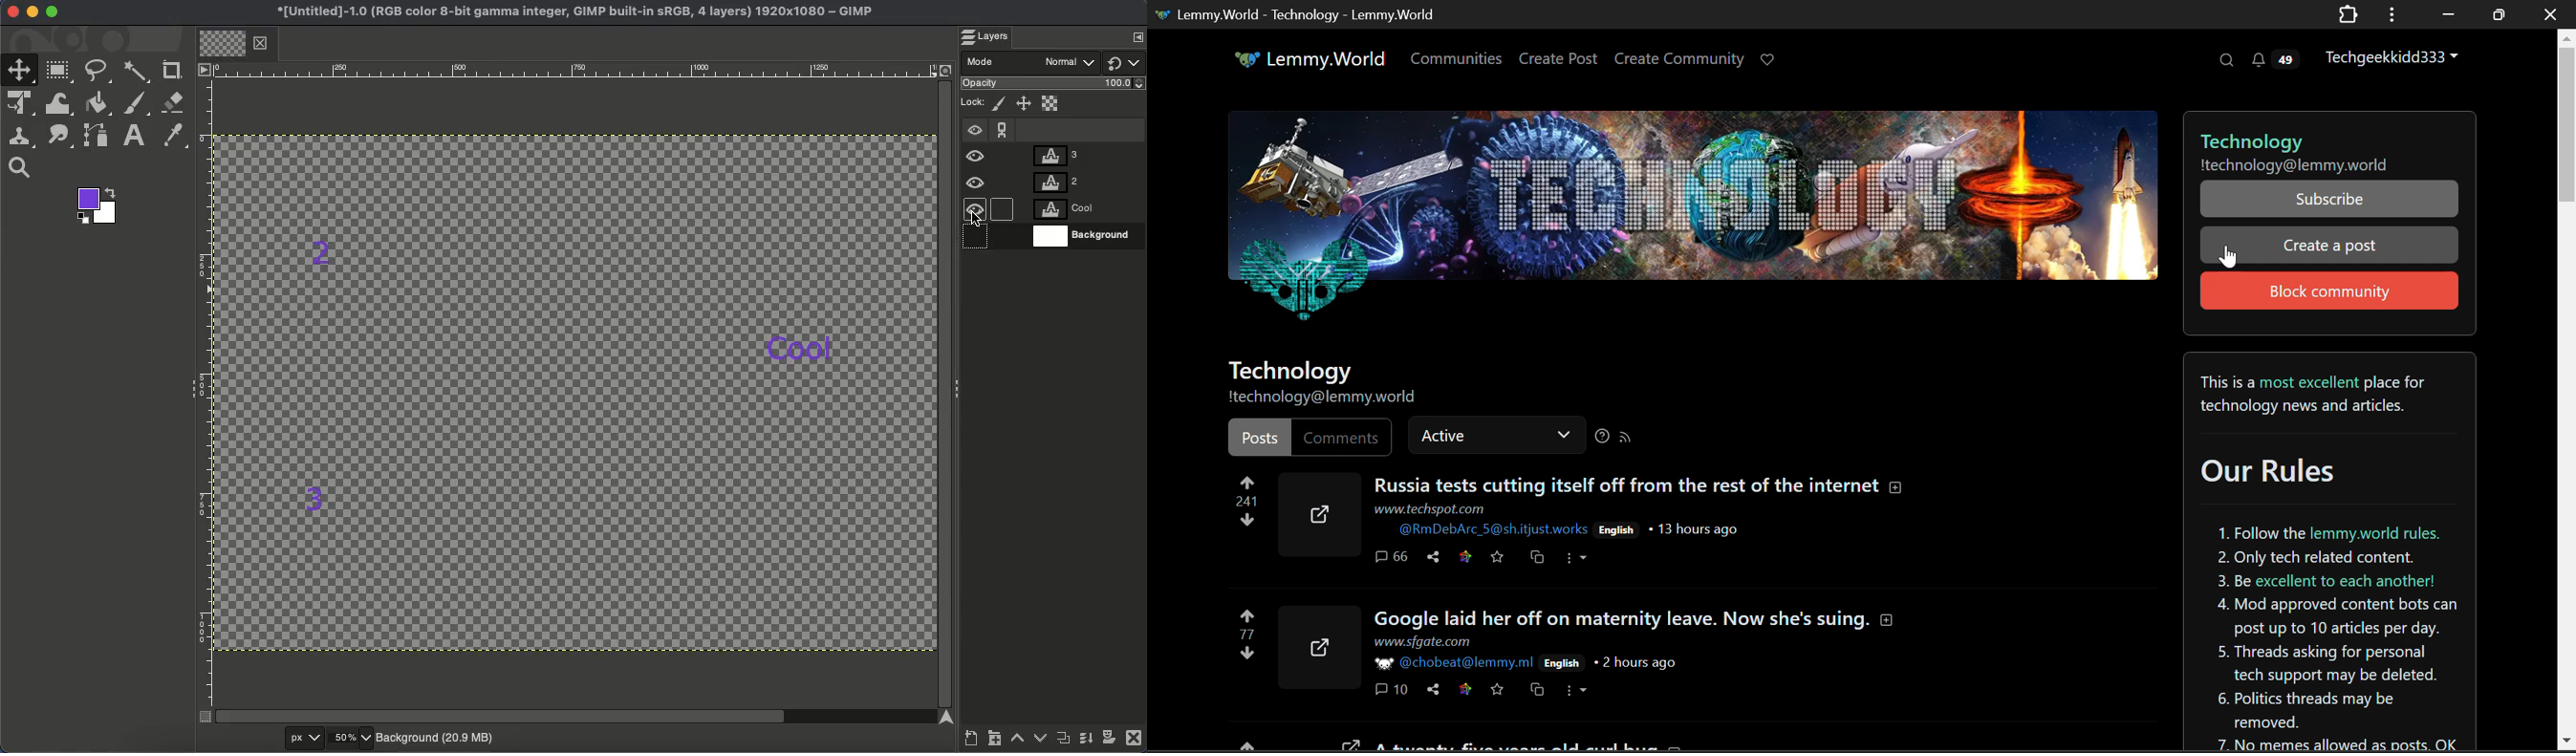  I want to click on Smudge, so click(58, 137).